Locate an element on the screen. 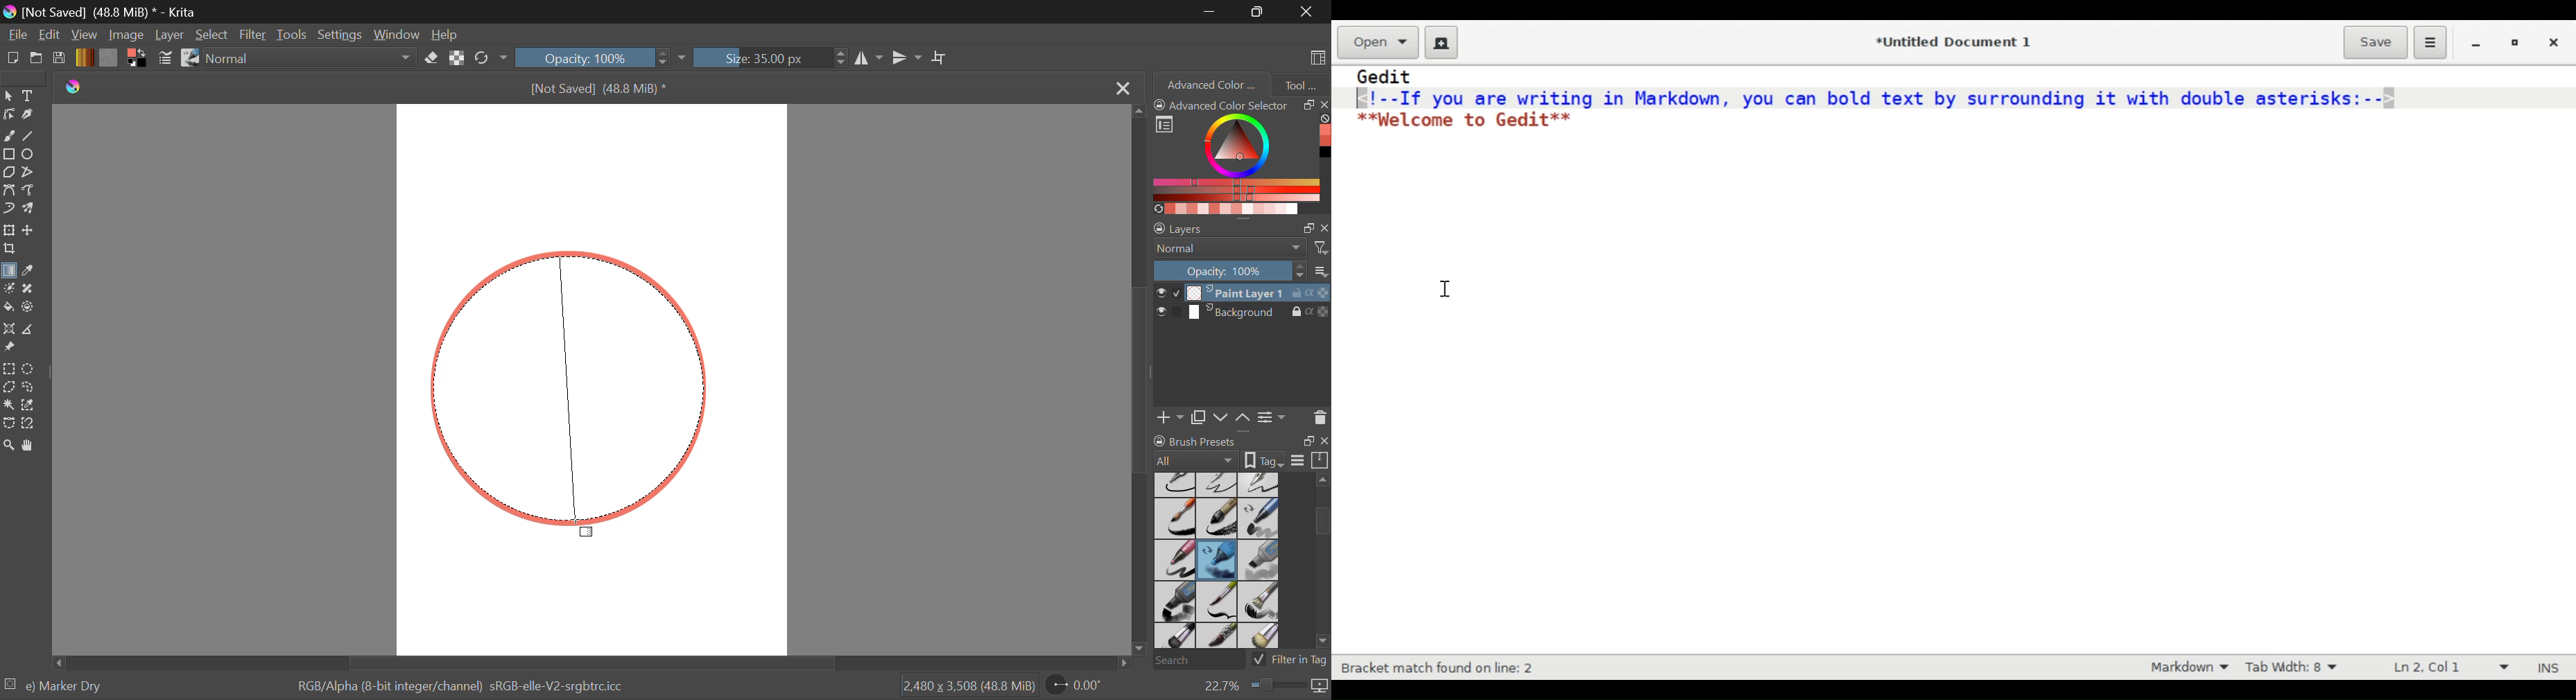 This screenshot has width=2576, height=700. Layer Settings is located at coordinates (1241, 225).